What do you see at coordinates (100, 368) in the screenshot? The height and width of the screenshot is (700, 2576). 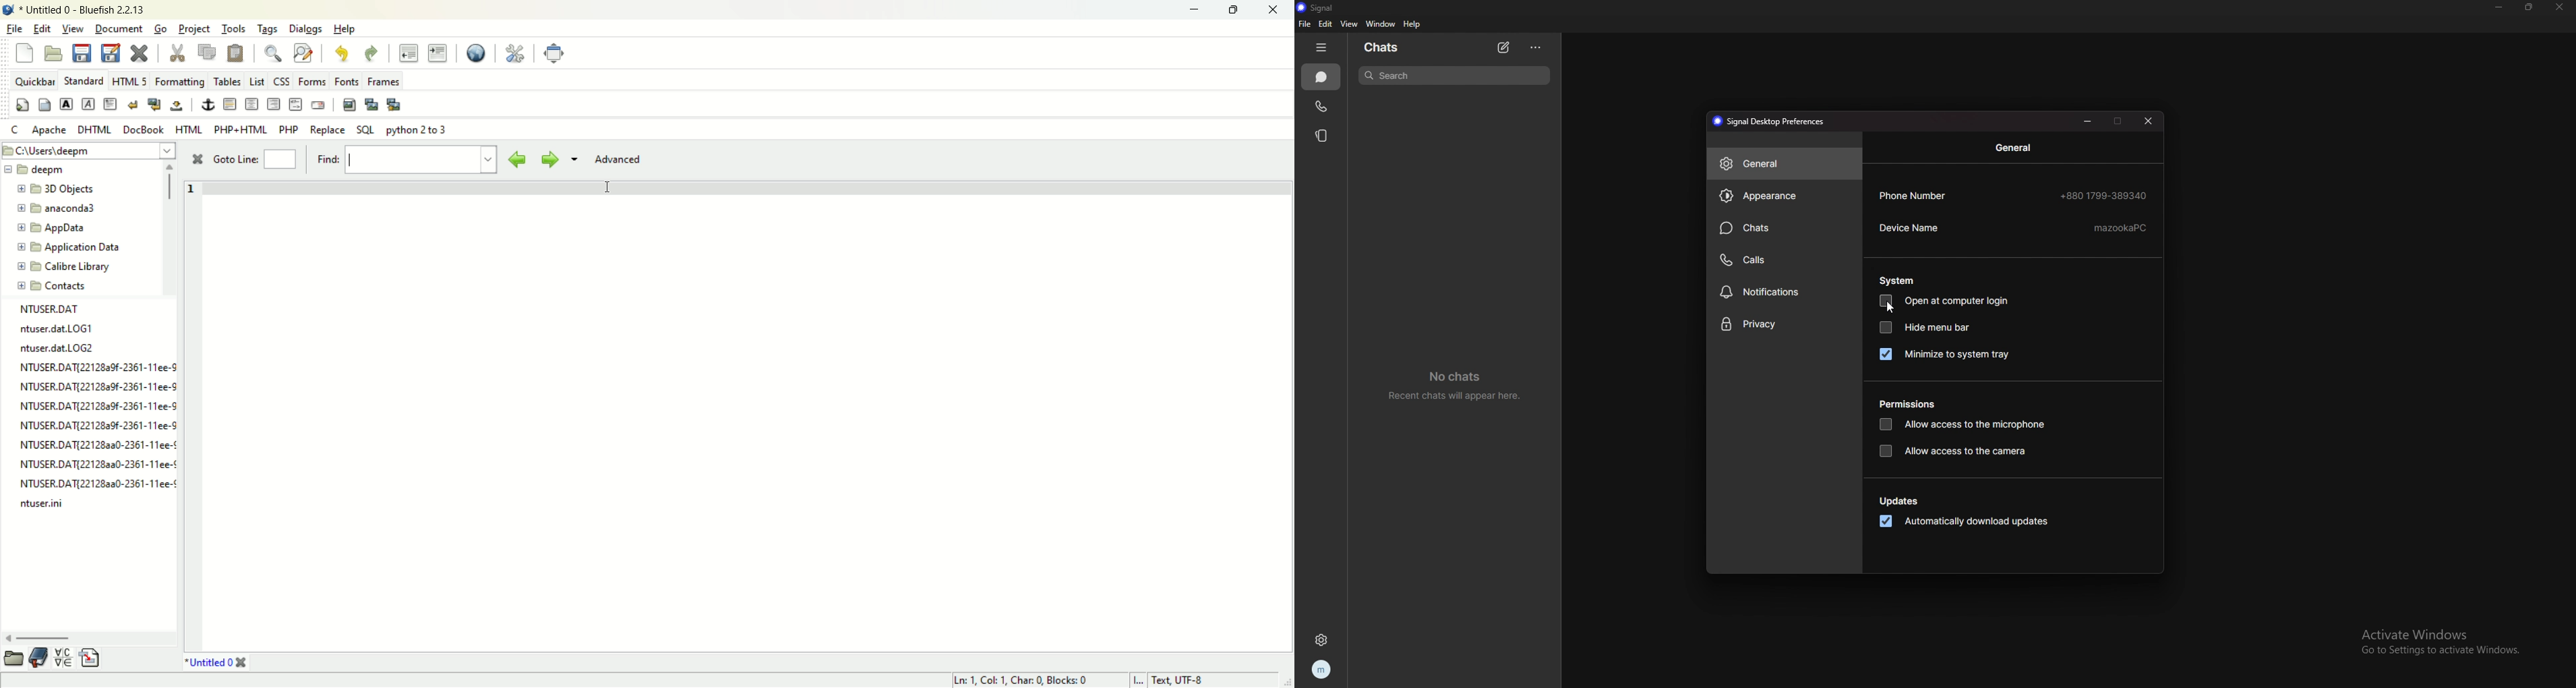 I see `NTUSER.DAT{2212829f-2361-11ee-9` at bounding box center [100, 368].